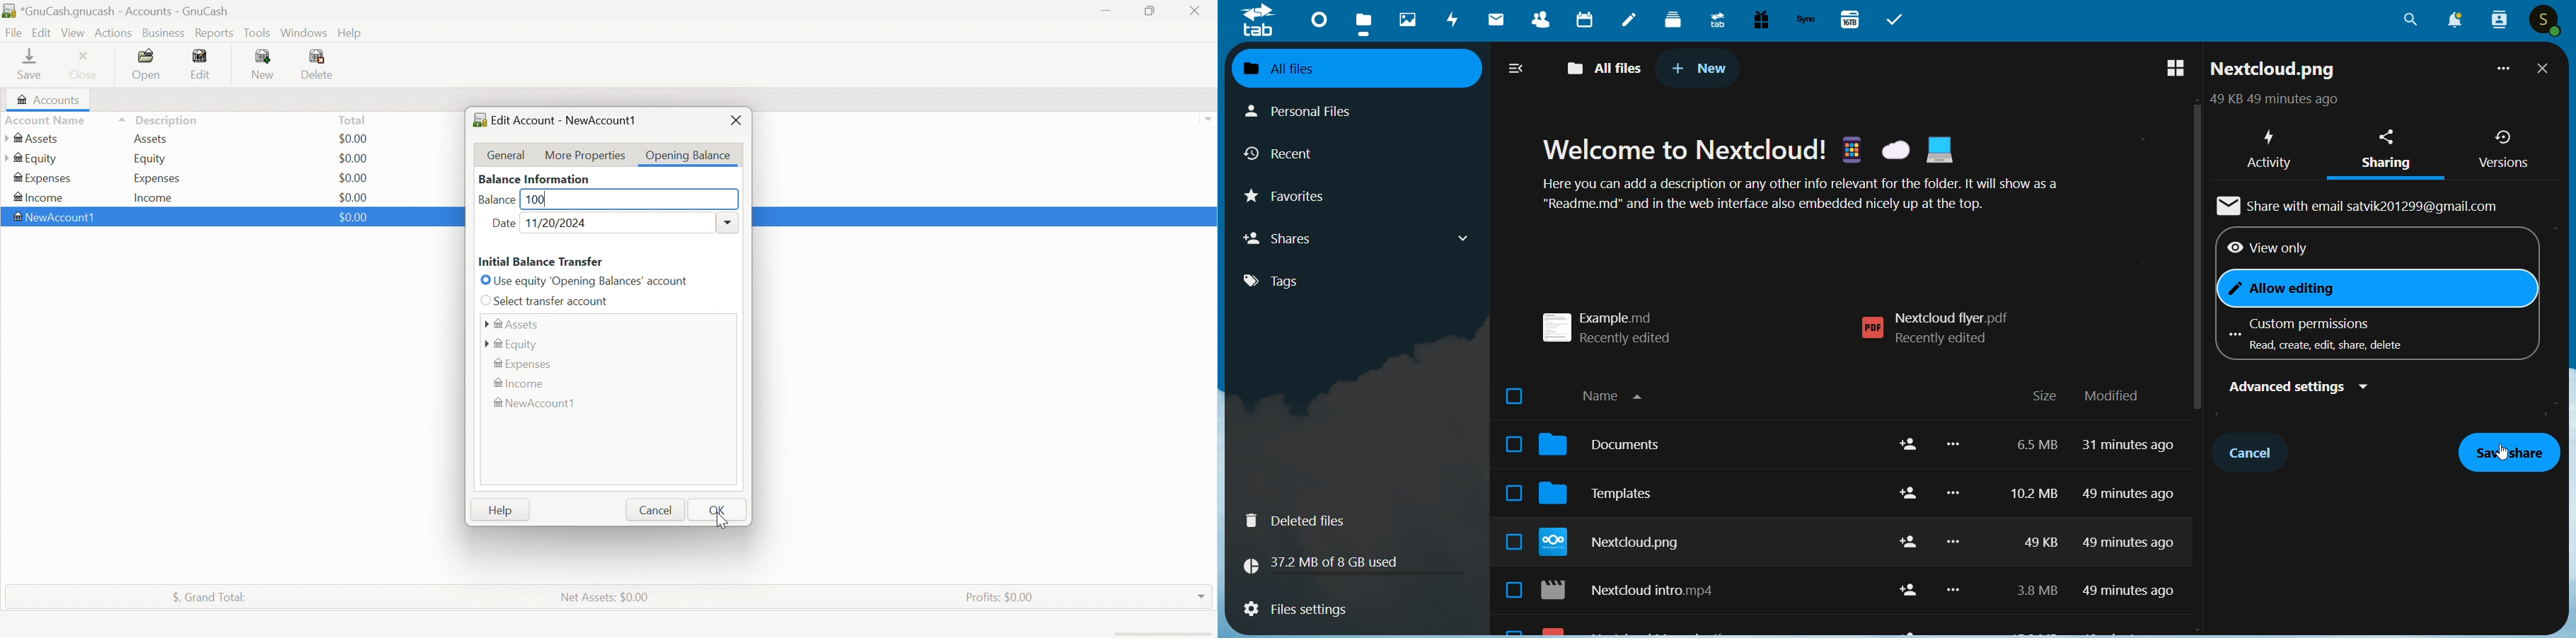 This screenshot has width=2576, height=644. I want to click on Edit, so click(204, 62).